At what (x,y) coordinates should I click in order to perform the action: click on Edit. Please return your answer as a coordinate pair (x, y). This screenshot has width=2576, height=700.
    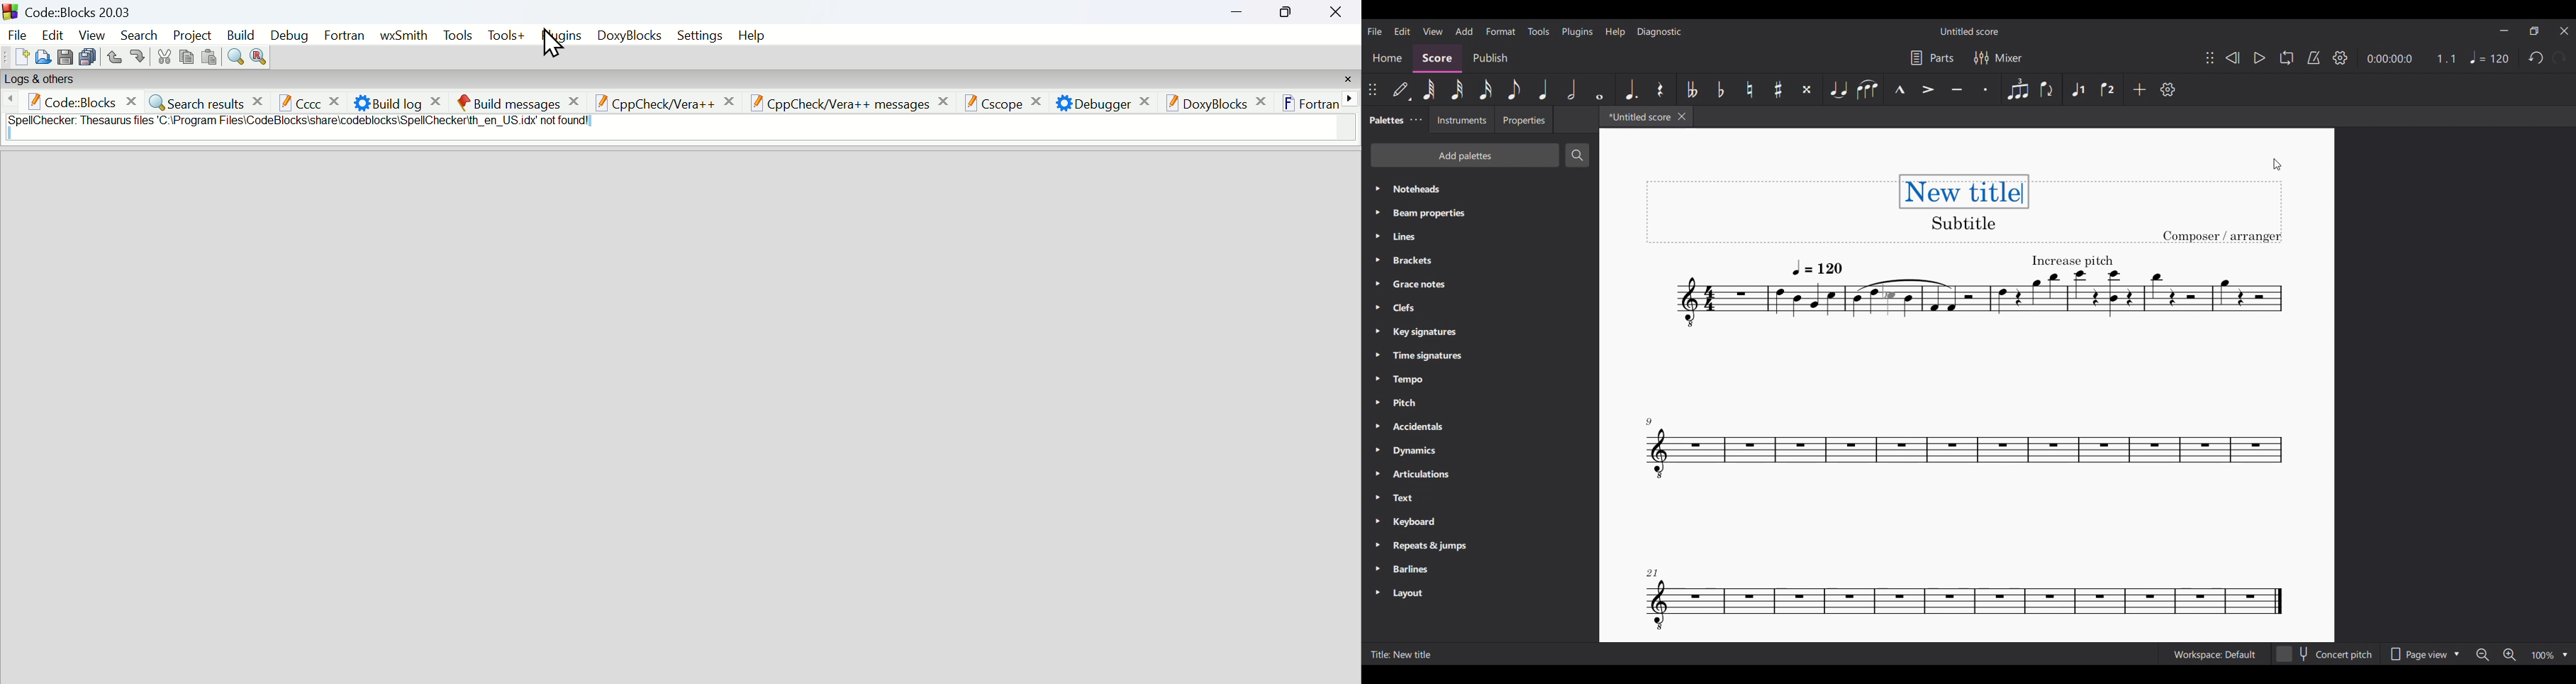
    Looking at the image, I should click on (52, 34).